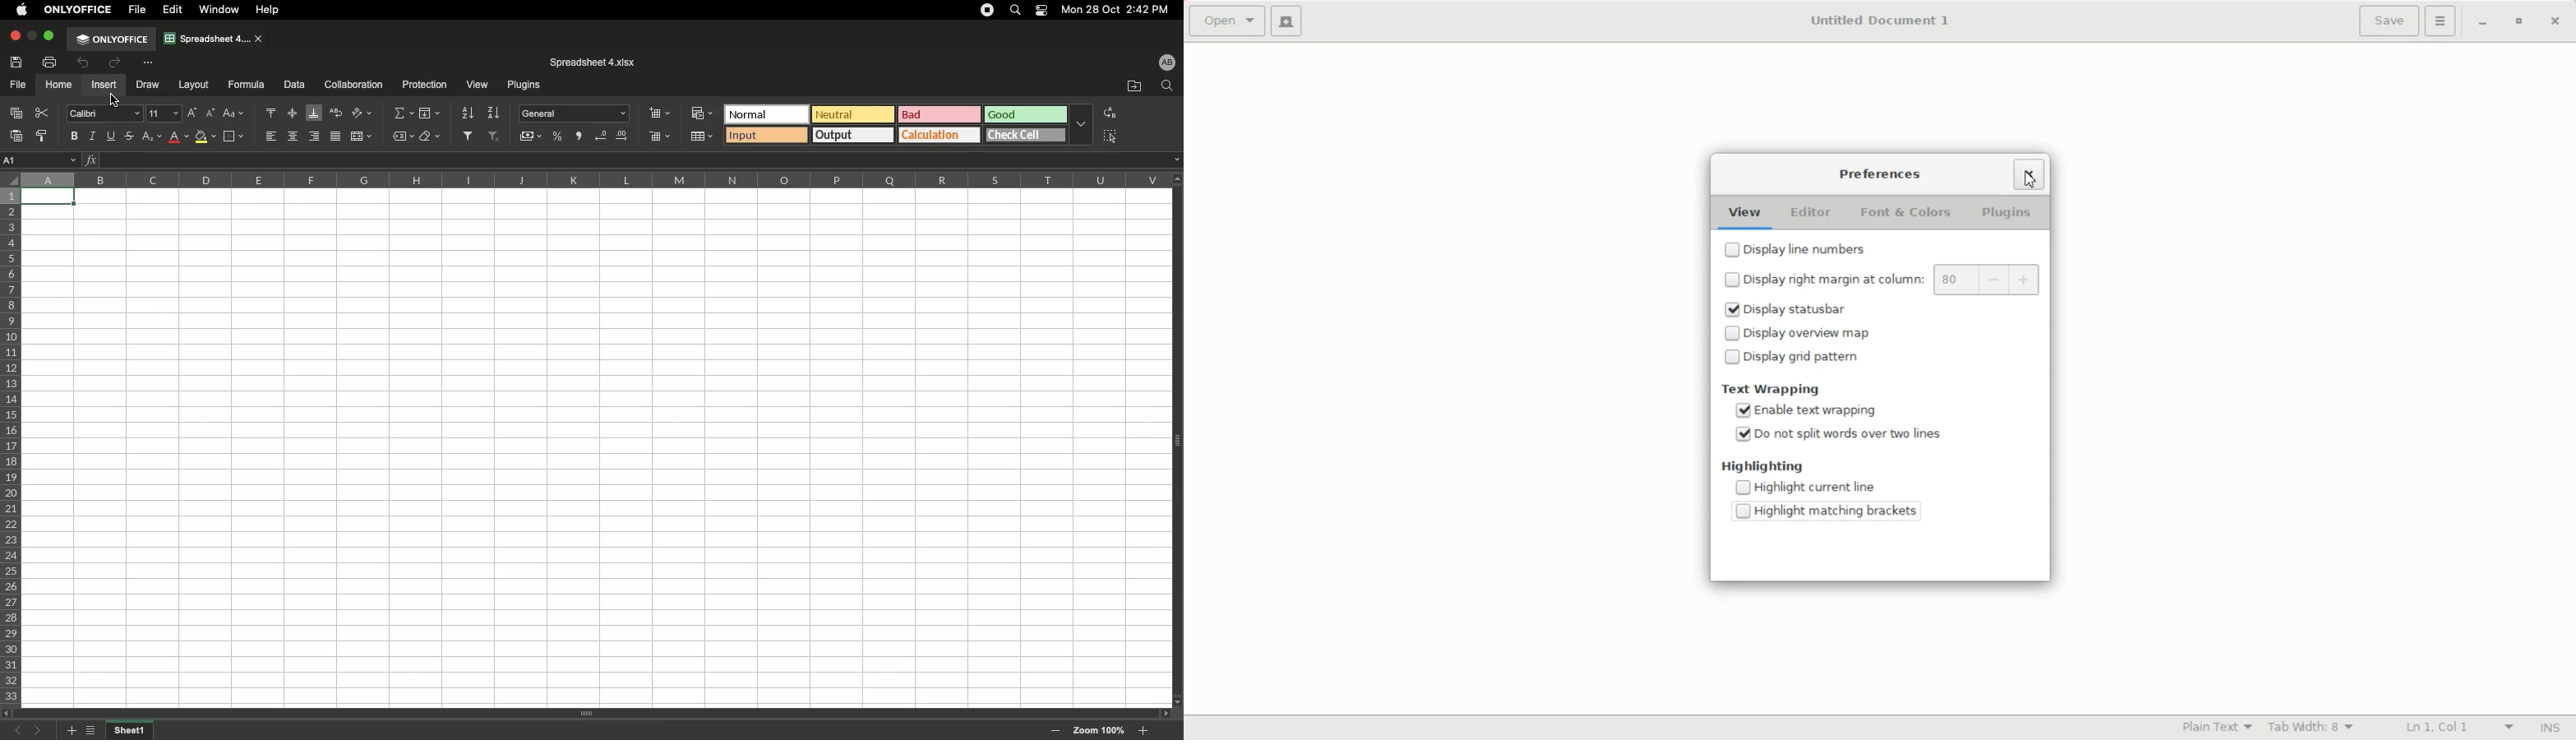 The image size is (2576, 756). I want to click on Bold, so click(75, 136).